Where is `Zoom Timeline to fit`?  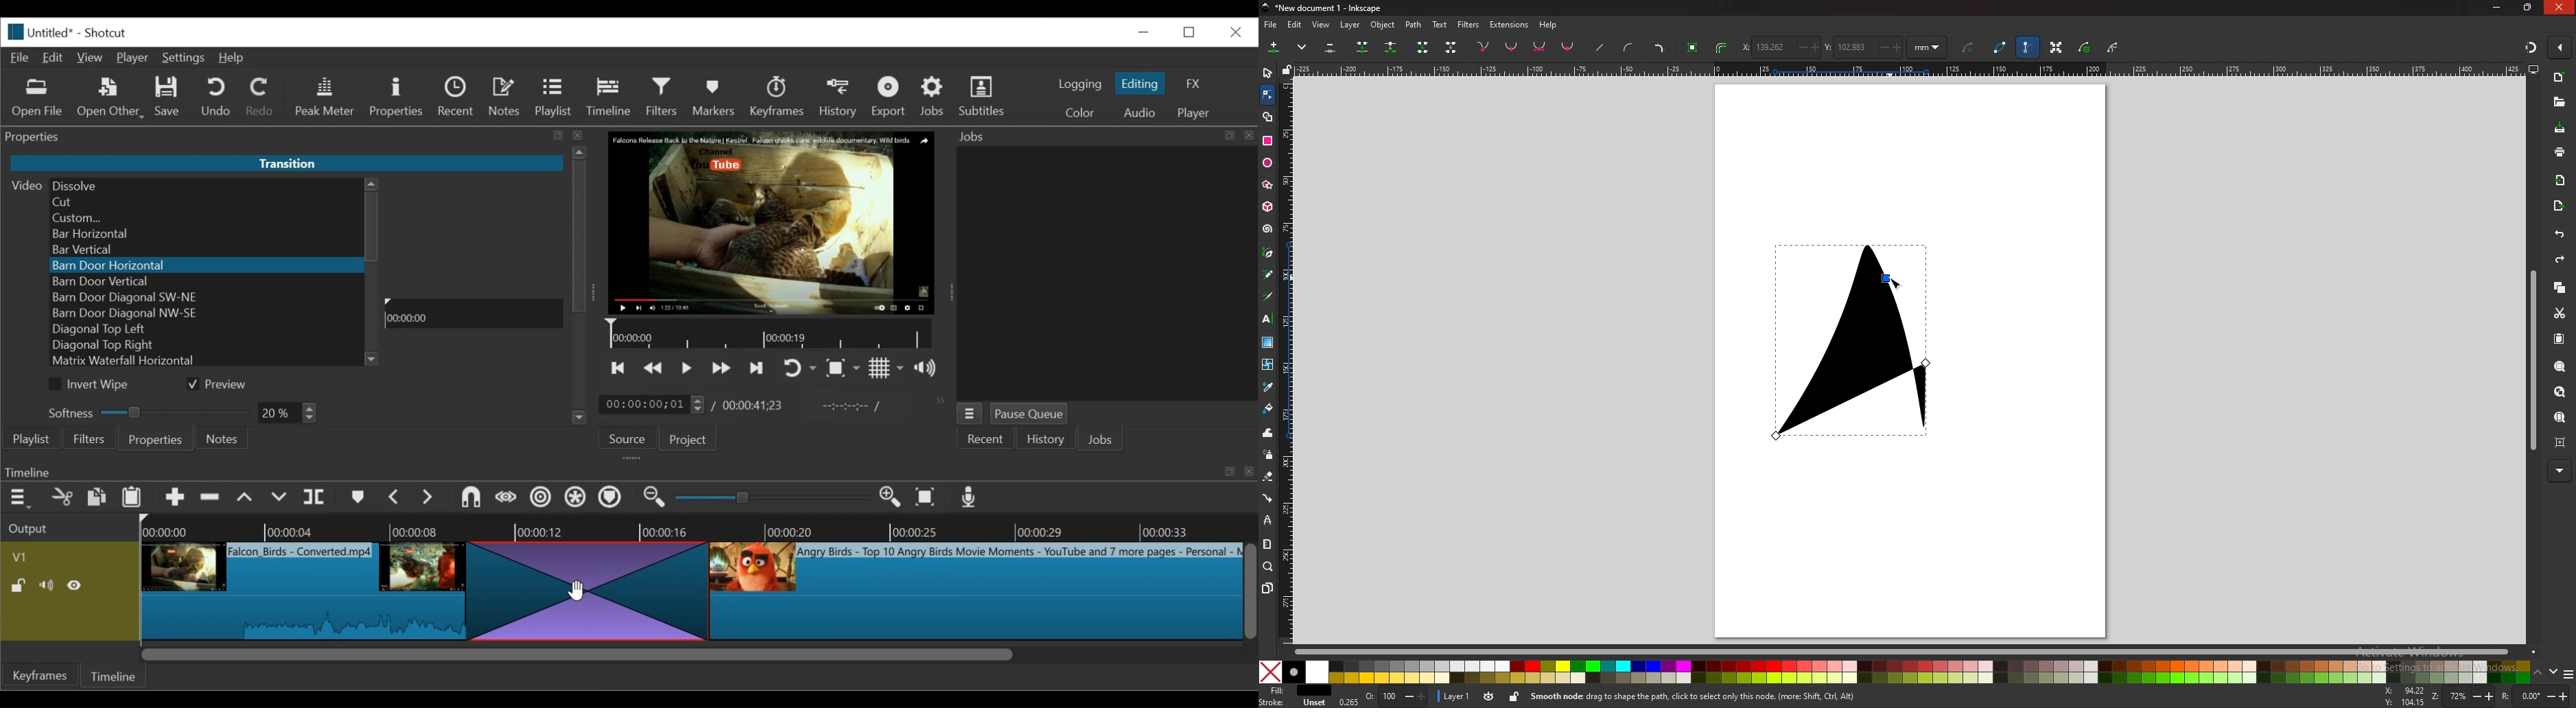
Zoom Timeline to fit is located at coordinates (927, 496).